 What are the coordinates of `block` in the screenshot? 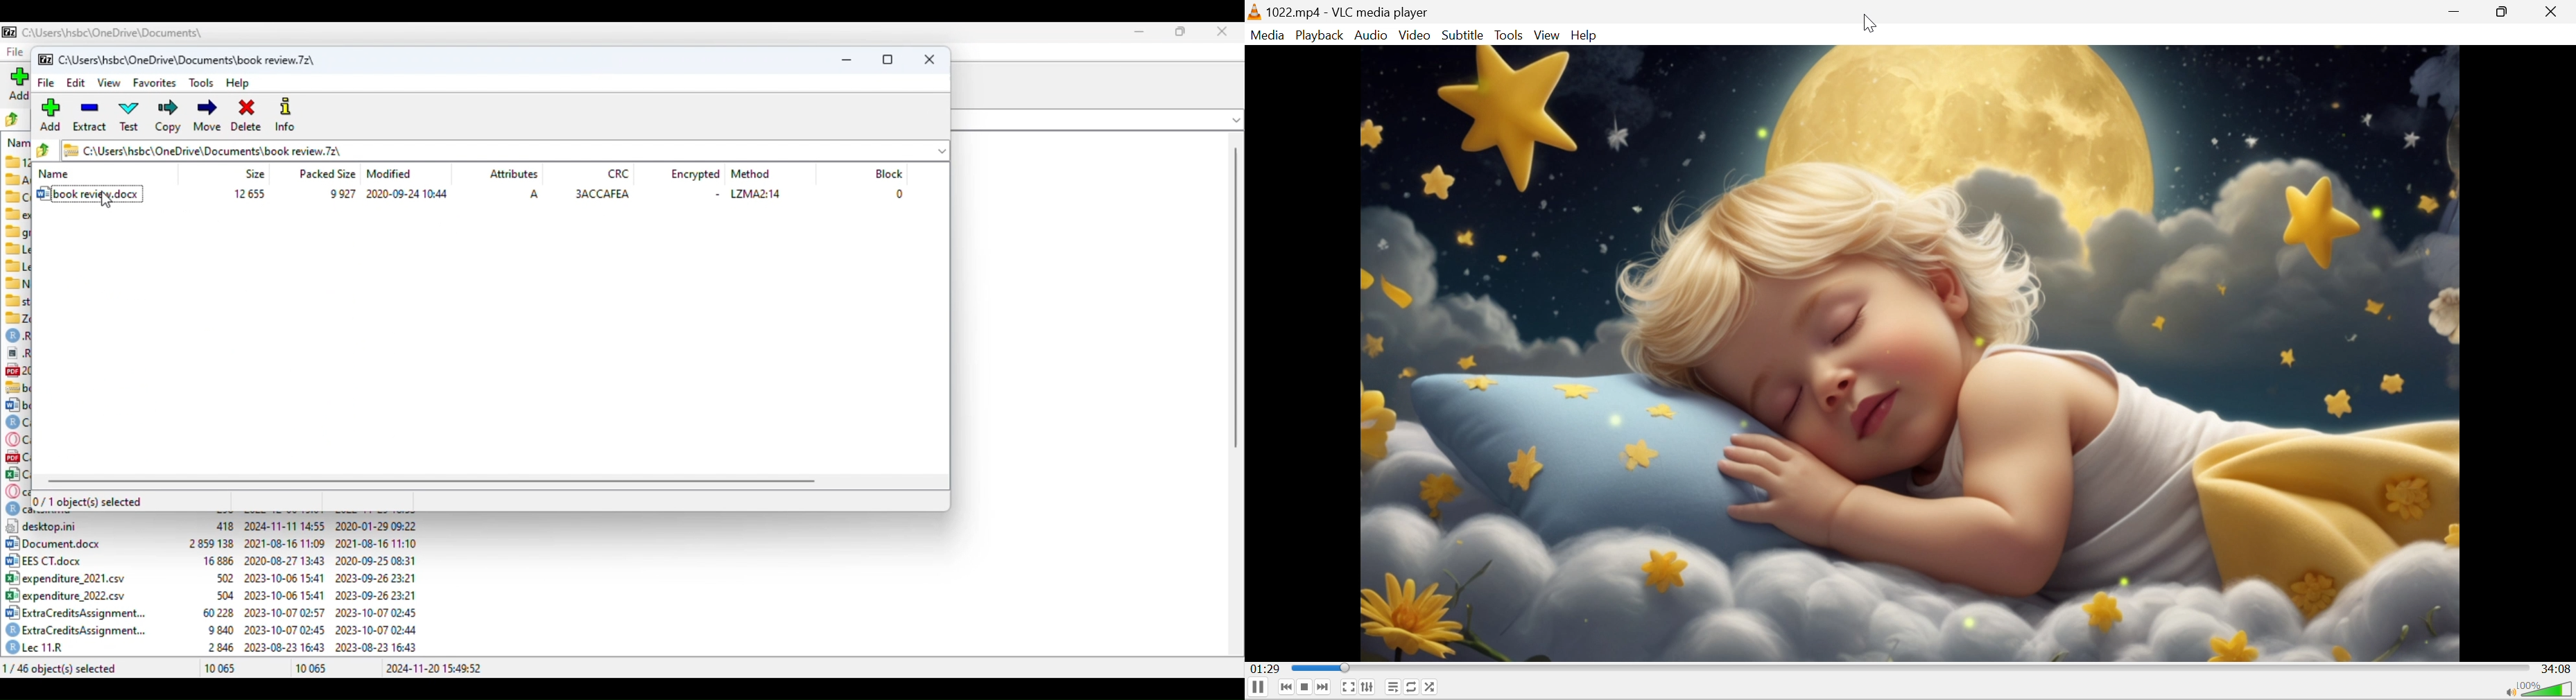 It's located at (888, 174).